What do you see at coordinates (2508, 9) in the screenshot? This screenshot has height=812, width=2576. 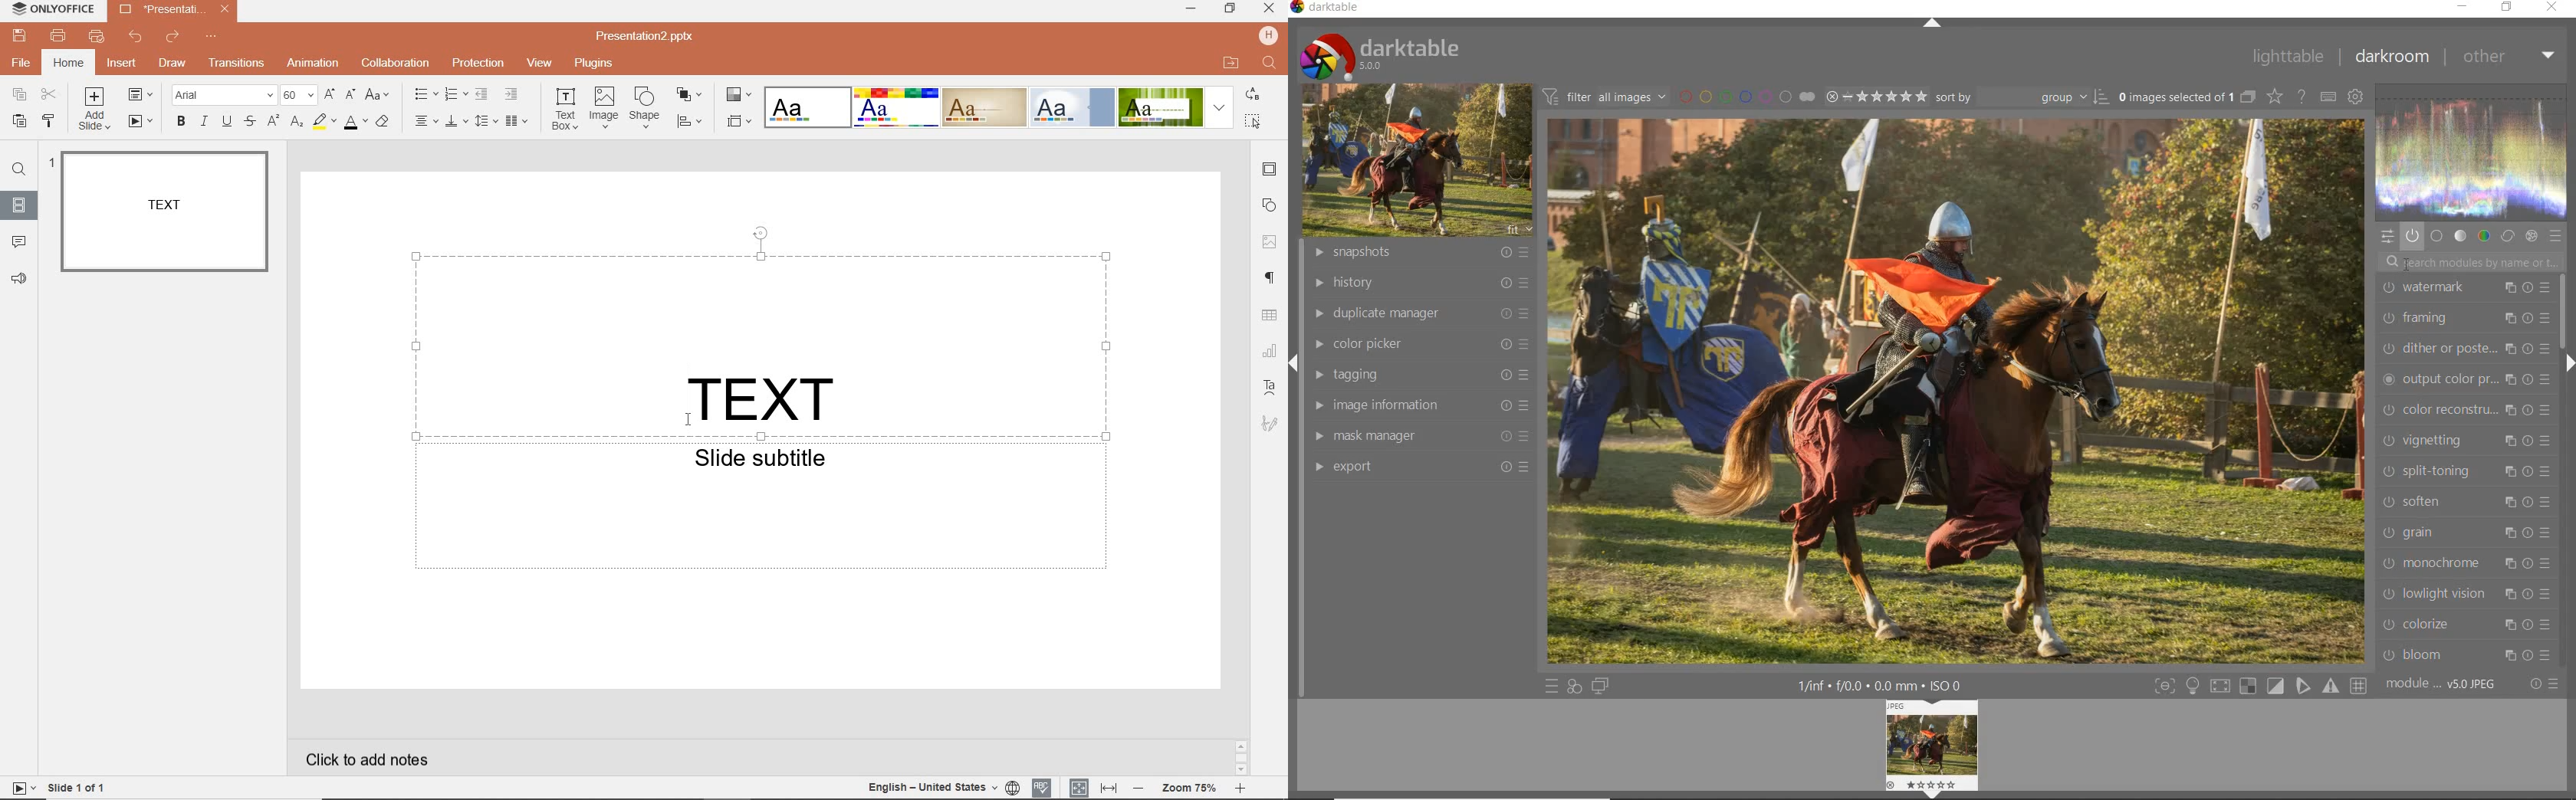 I see `restore` at bounding box center [2508, 9].